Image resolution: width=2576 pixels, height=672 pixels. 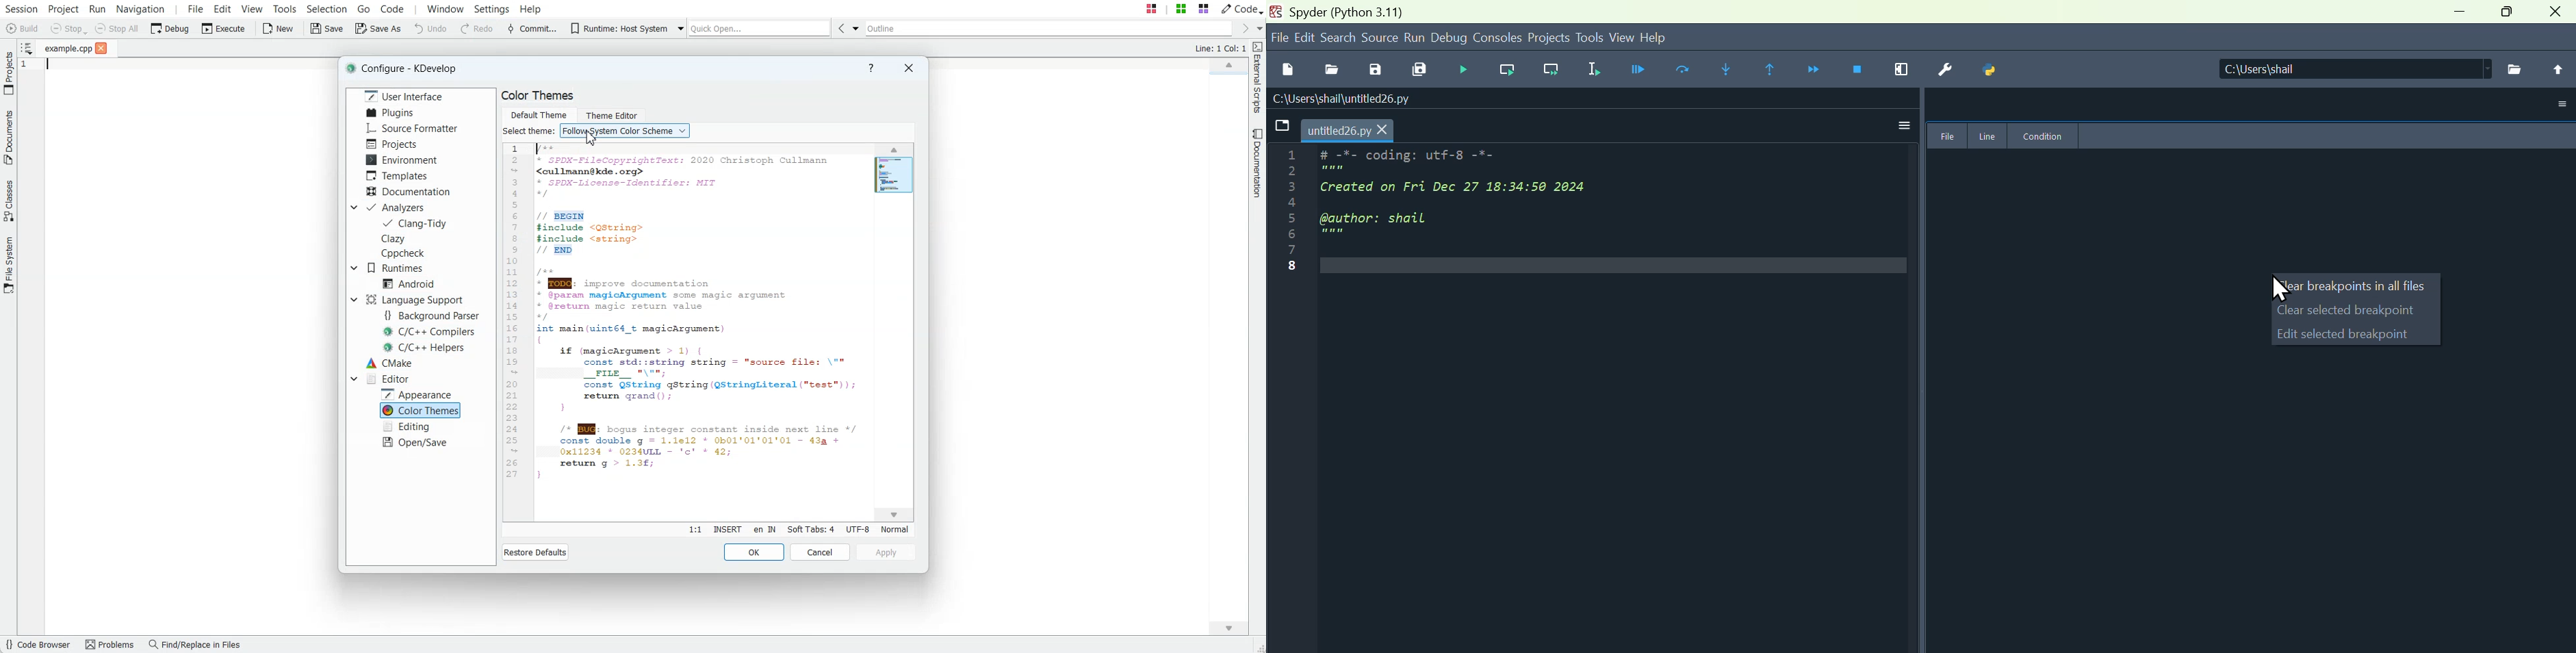 What do you see at coordinates (419, 394) in the screenshot?
I see `Apperarnce` at bounding box center [419, 394].